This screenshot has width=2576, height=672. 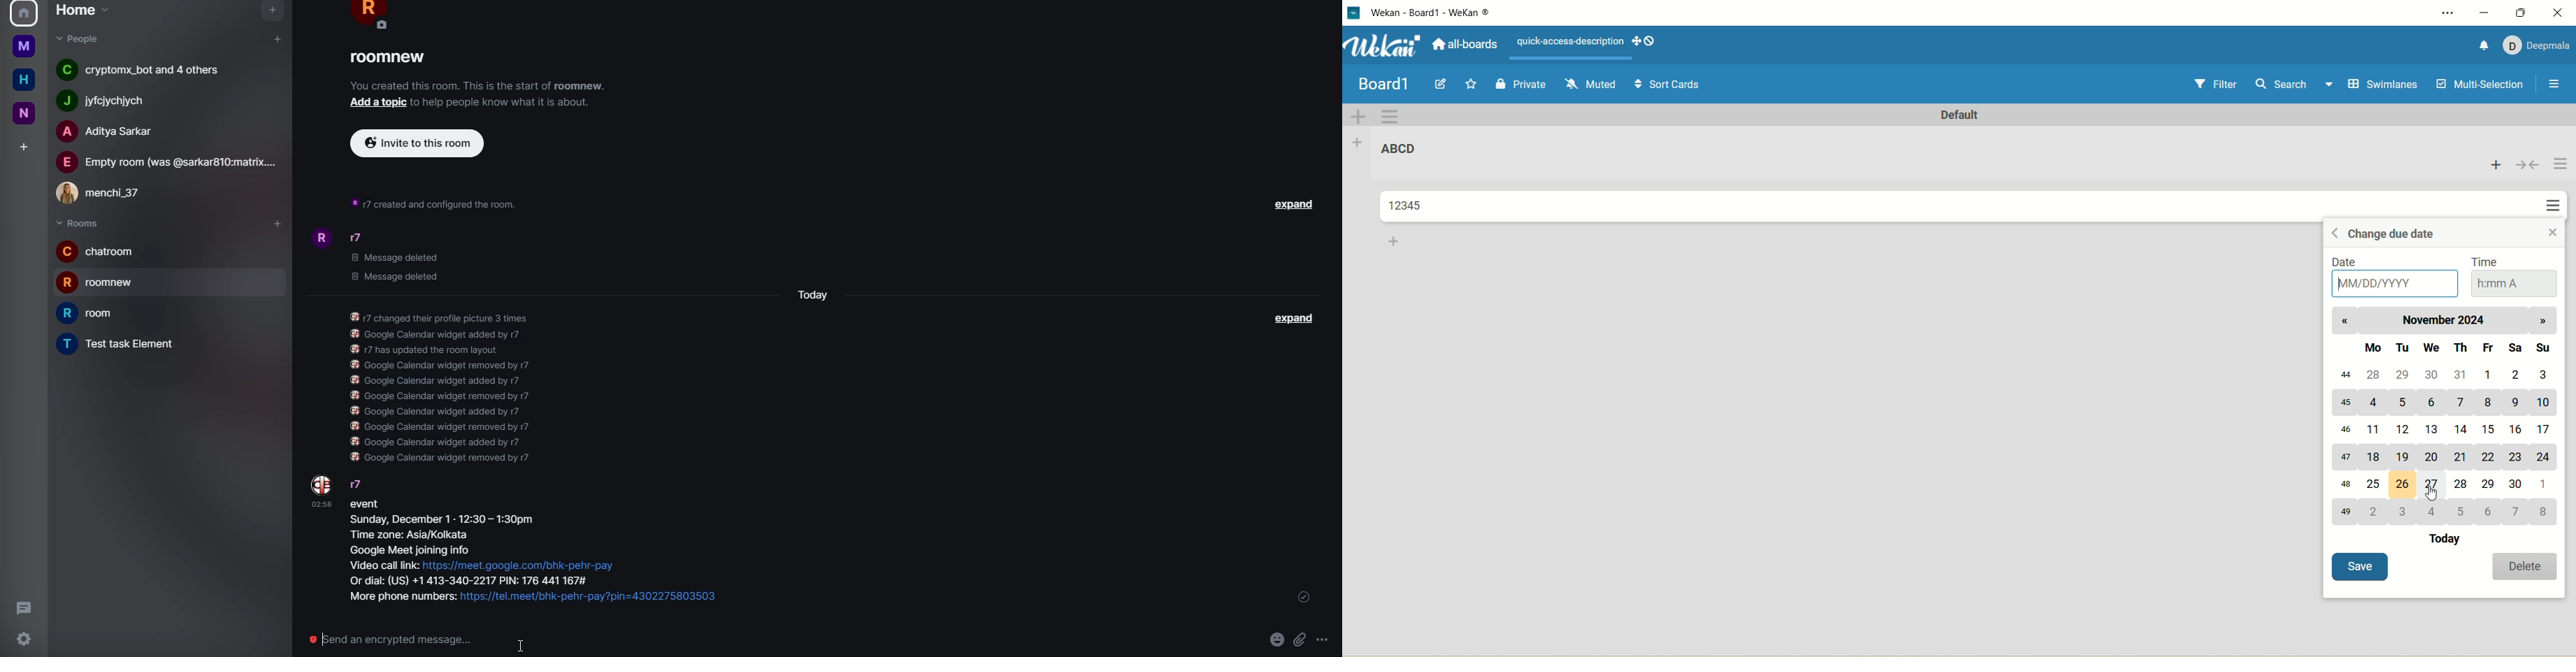 What do you see at coordinates (99, 251) in the screenshot?
I see `room` at bounding box center [99, 251].